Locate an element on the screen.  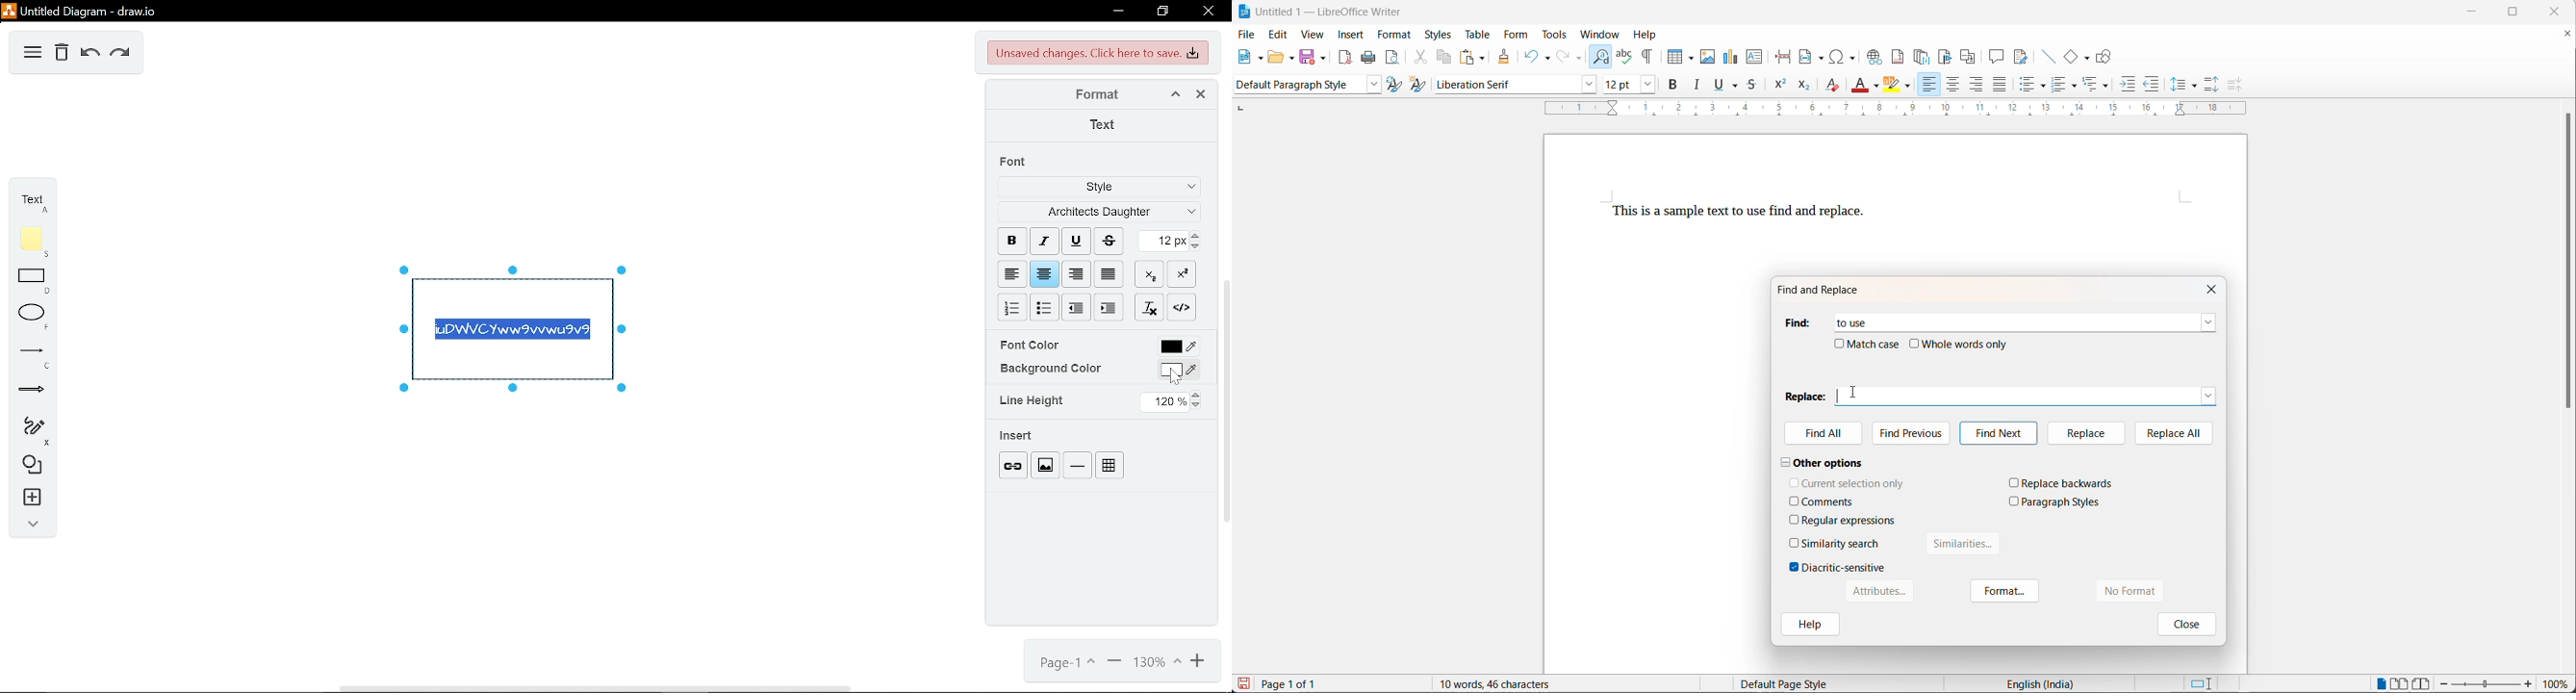
checkbox is located at coordinates (1794, 519).